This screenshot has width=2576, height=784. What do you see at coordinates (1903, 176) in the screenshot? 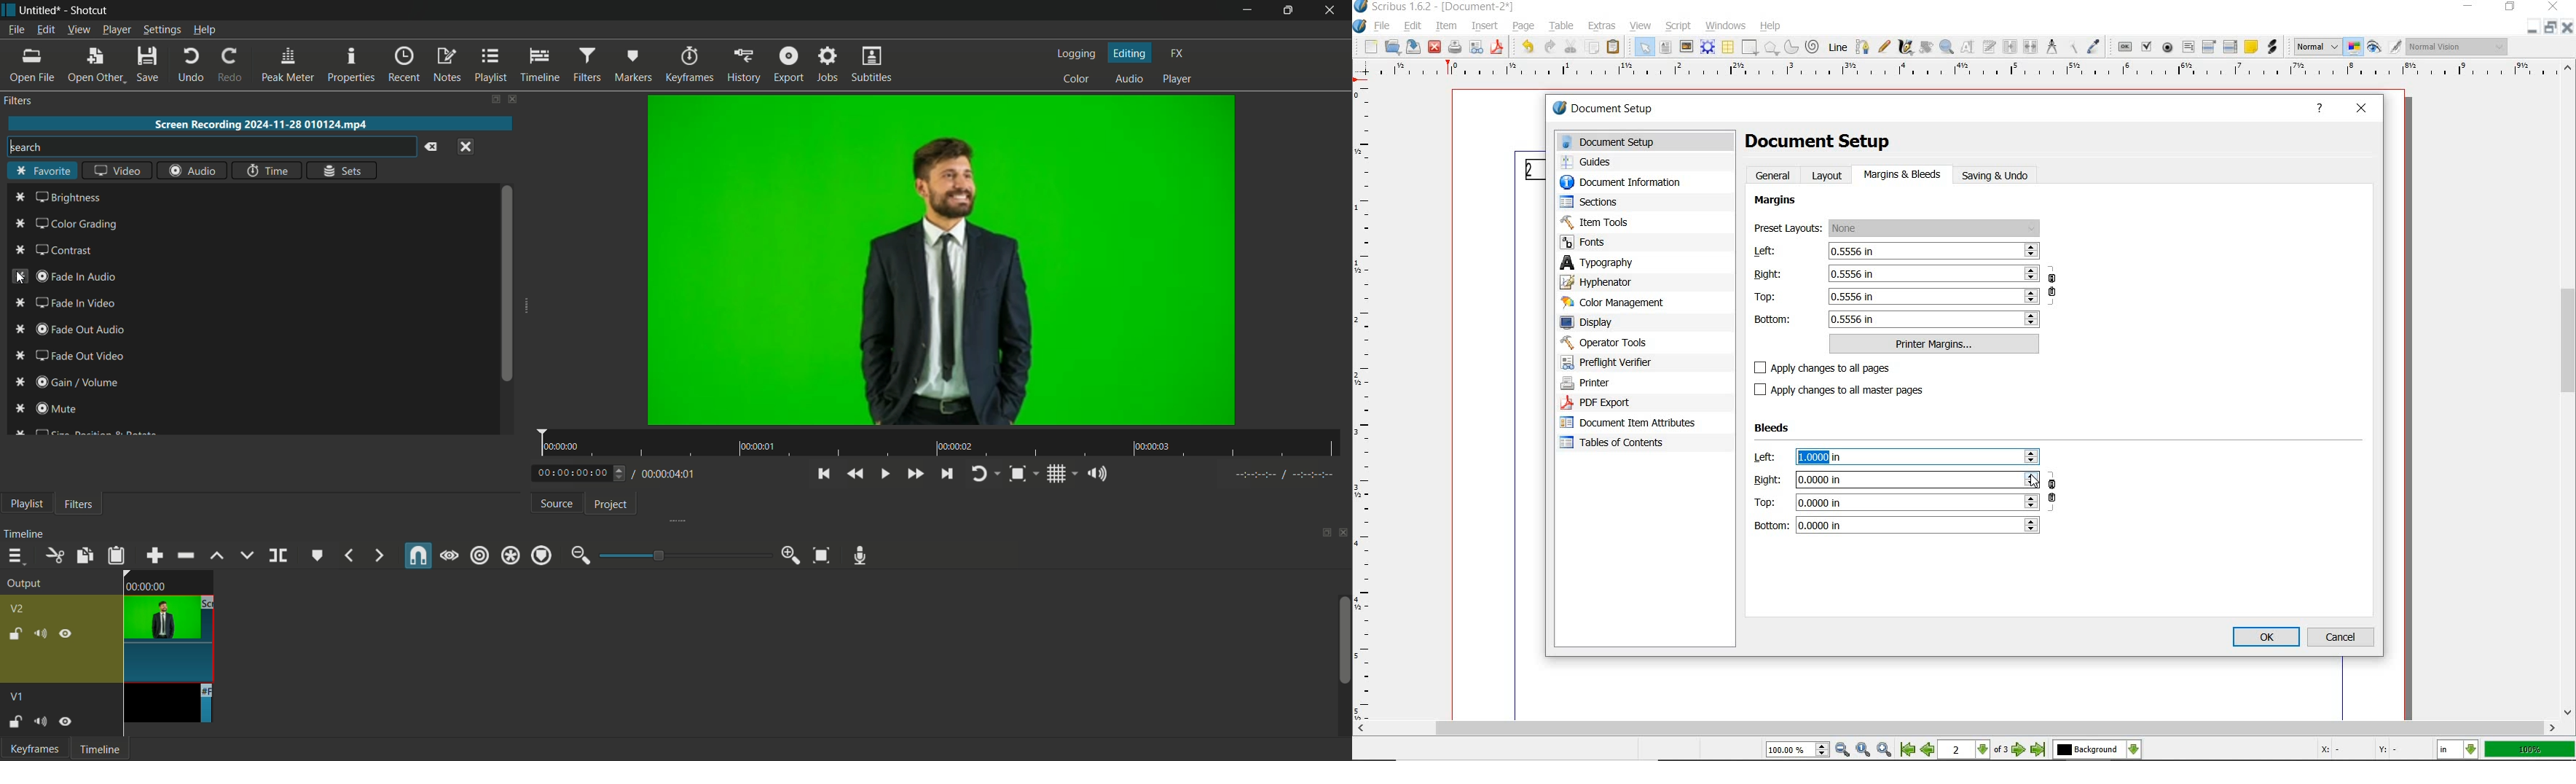
I see `margins & bleeds` at bounding box center [1903, 176].